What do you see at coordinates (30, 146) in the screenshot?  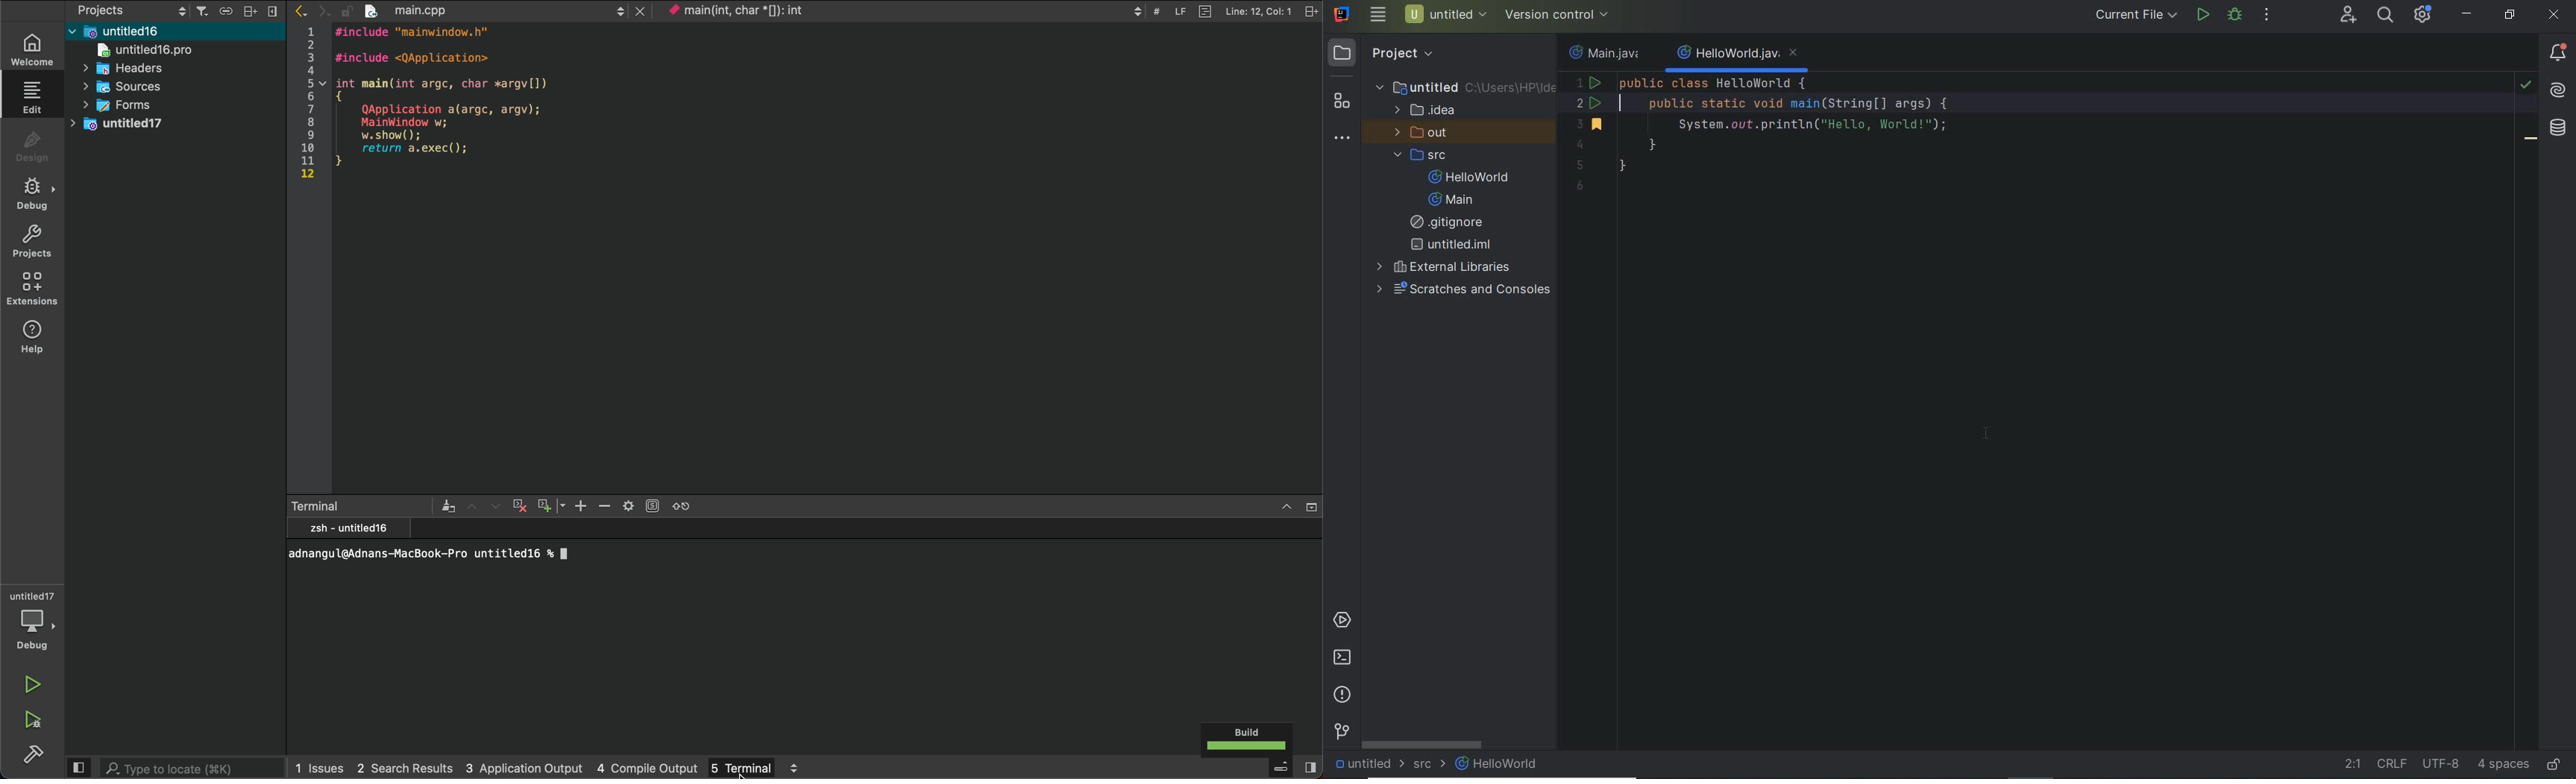 I see `design` at bounding box center [30, 146].